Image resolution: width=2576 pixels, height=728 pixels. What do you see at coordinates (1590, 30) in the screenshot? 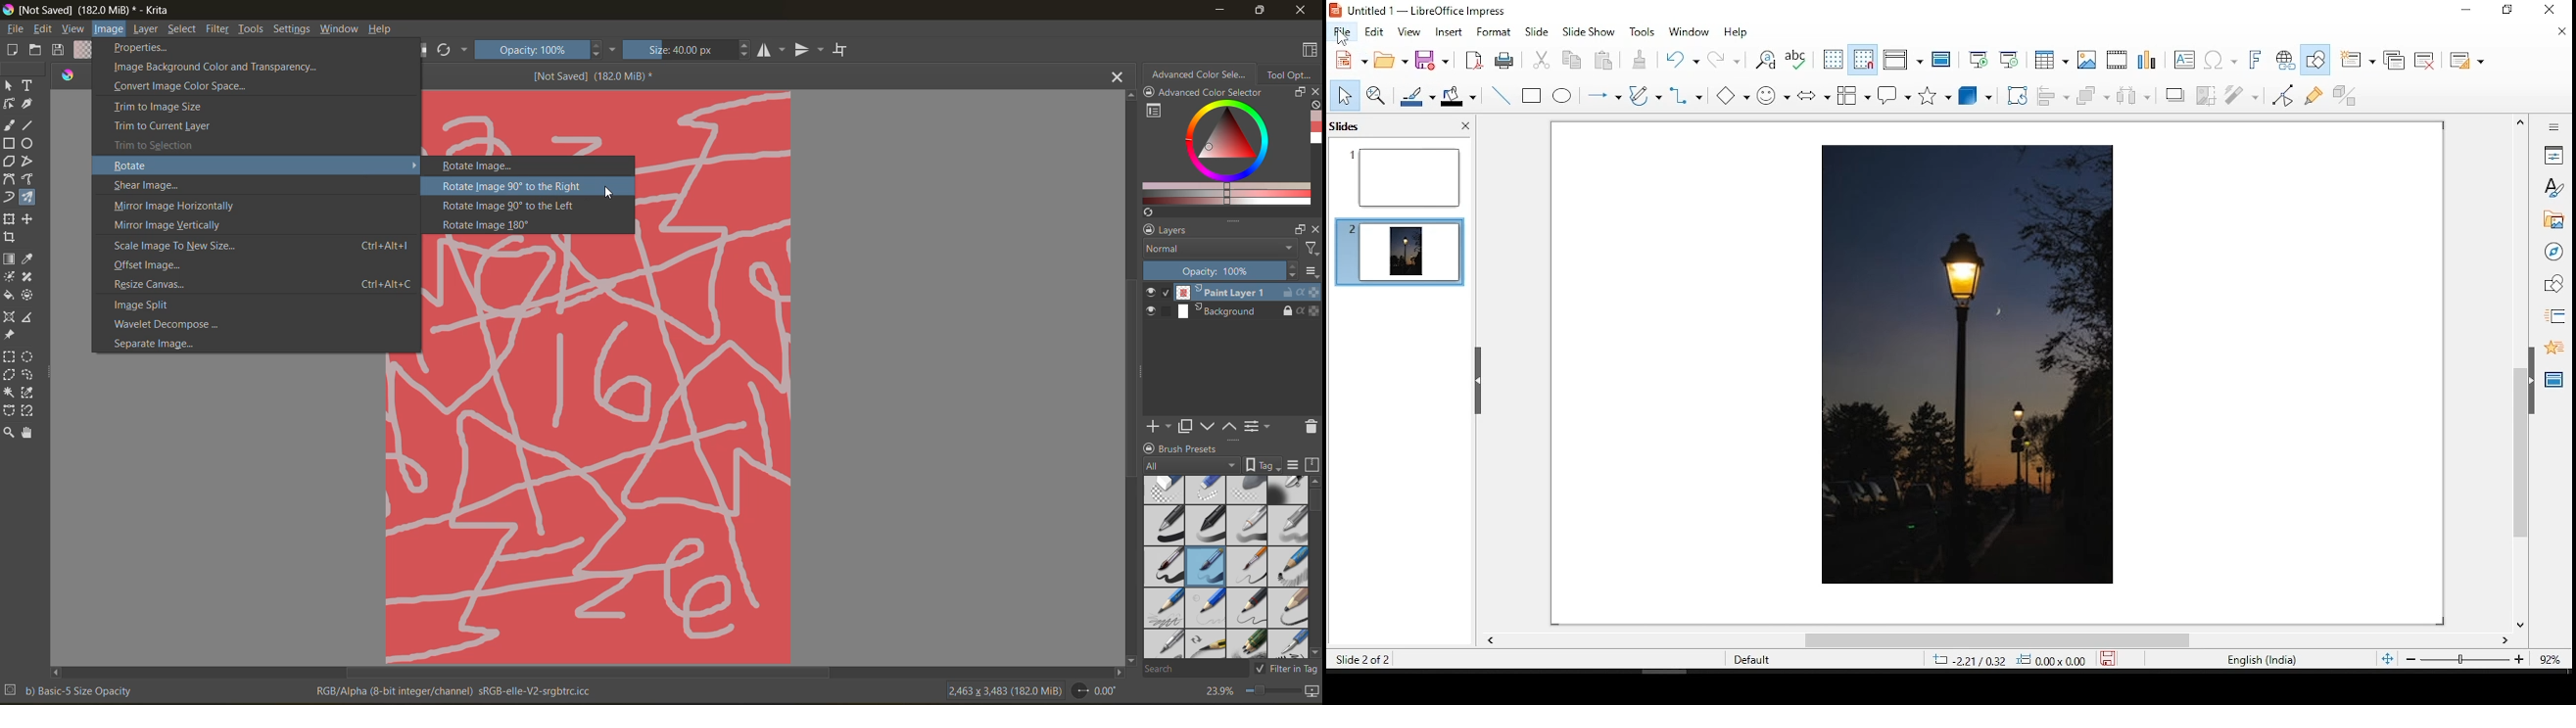
I see `slide show` at bounding box center [1590, 30].